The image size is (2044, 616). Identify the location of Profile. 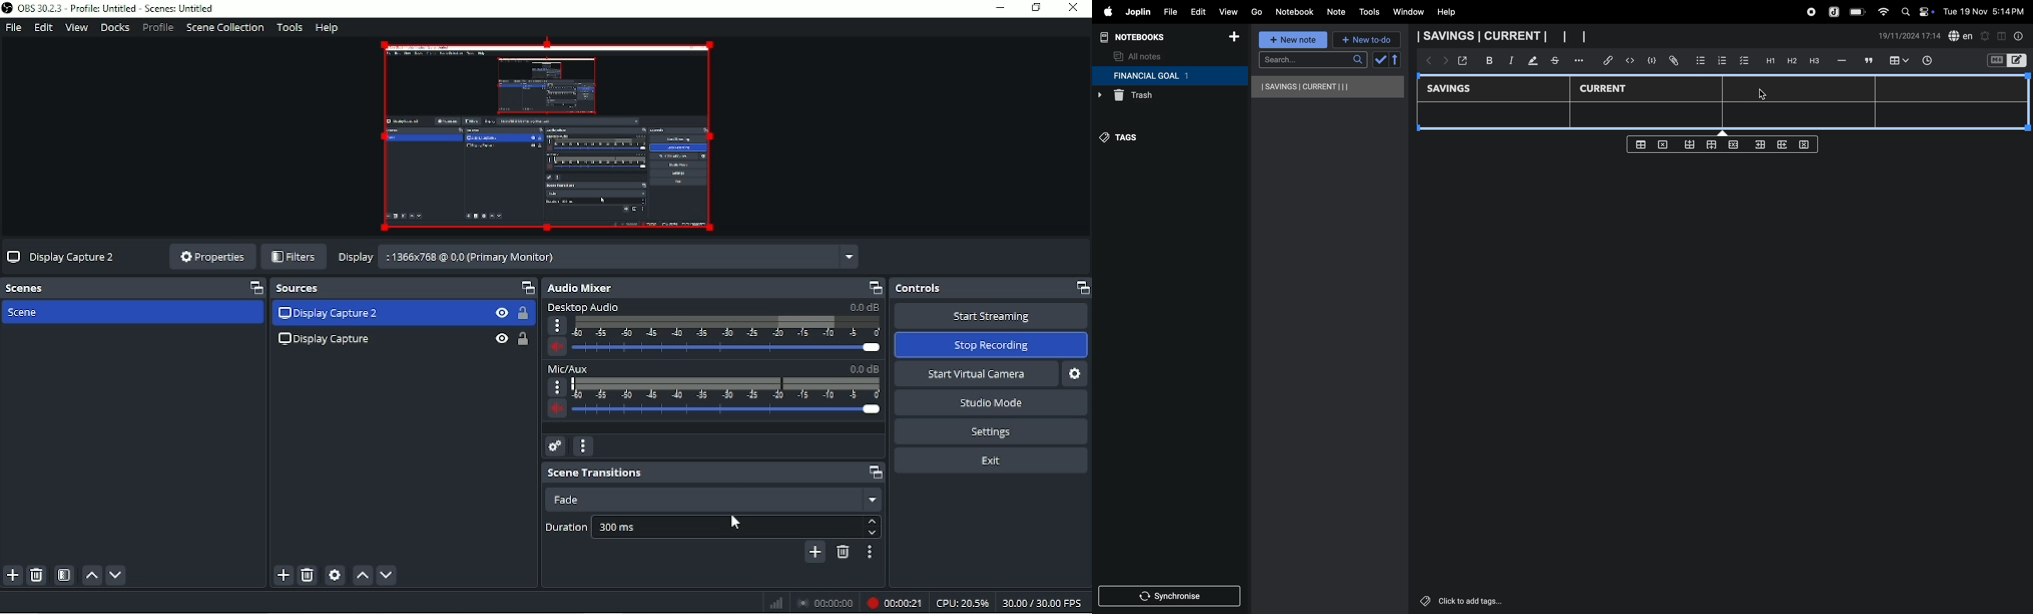
(157, 27).